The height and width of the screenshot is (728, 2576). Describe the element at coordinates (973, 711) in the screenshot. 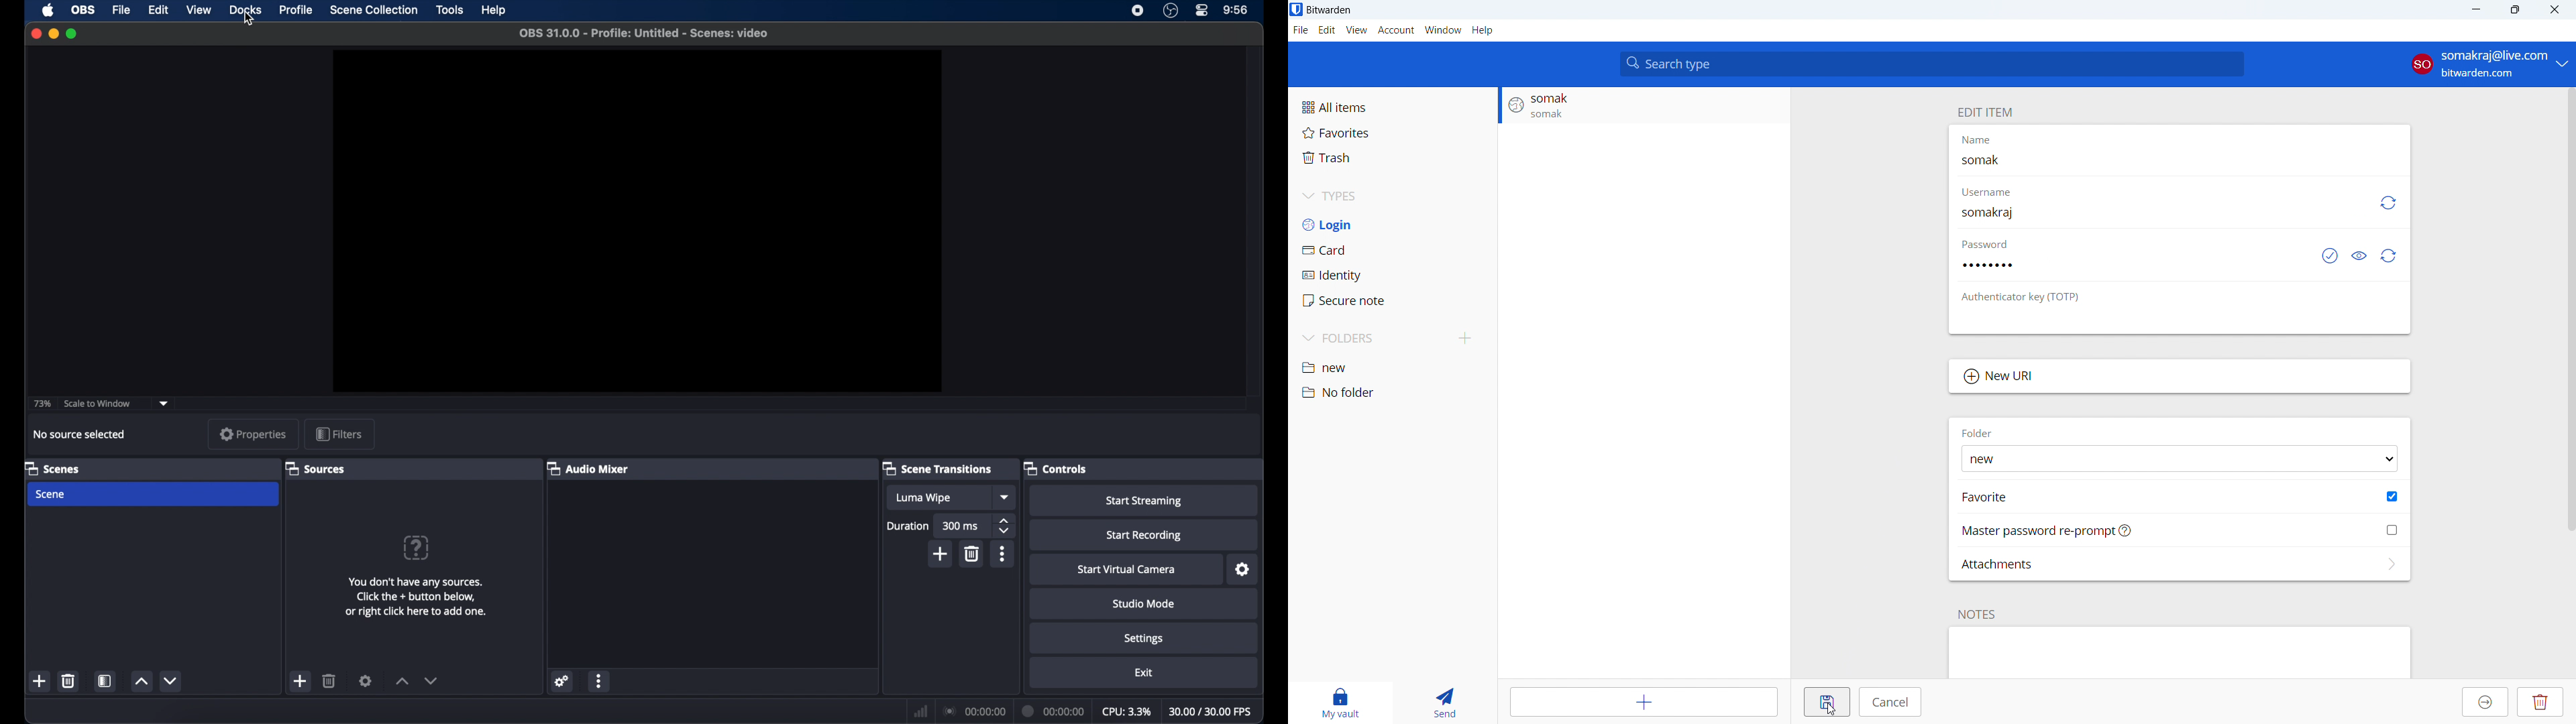

I see `connections` at that location.